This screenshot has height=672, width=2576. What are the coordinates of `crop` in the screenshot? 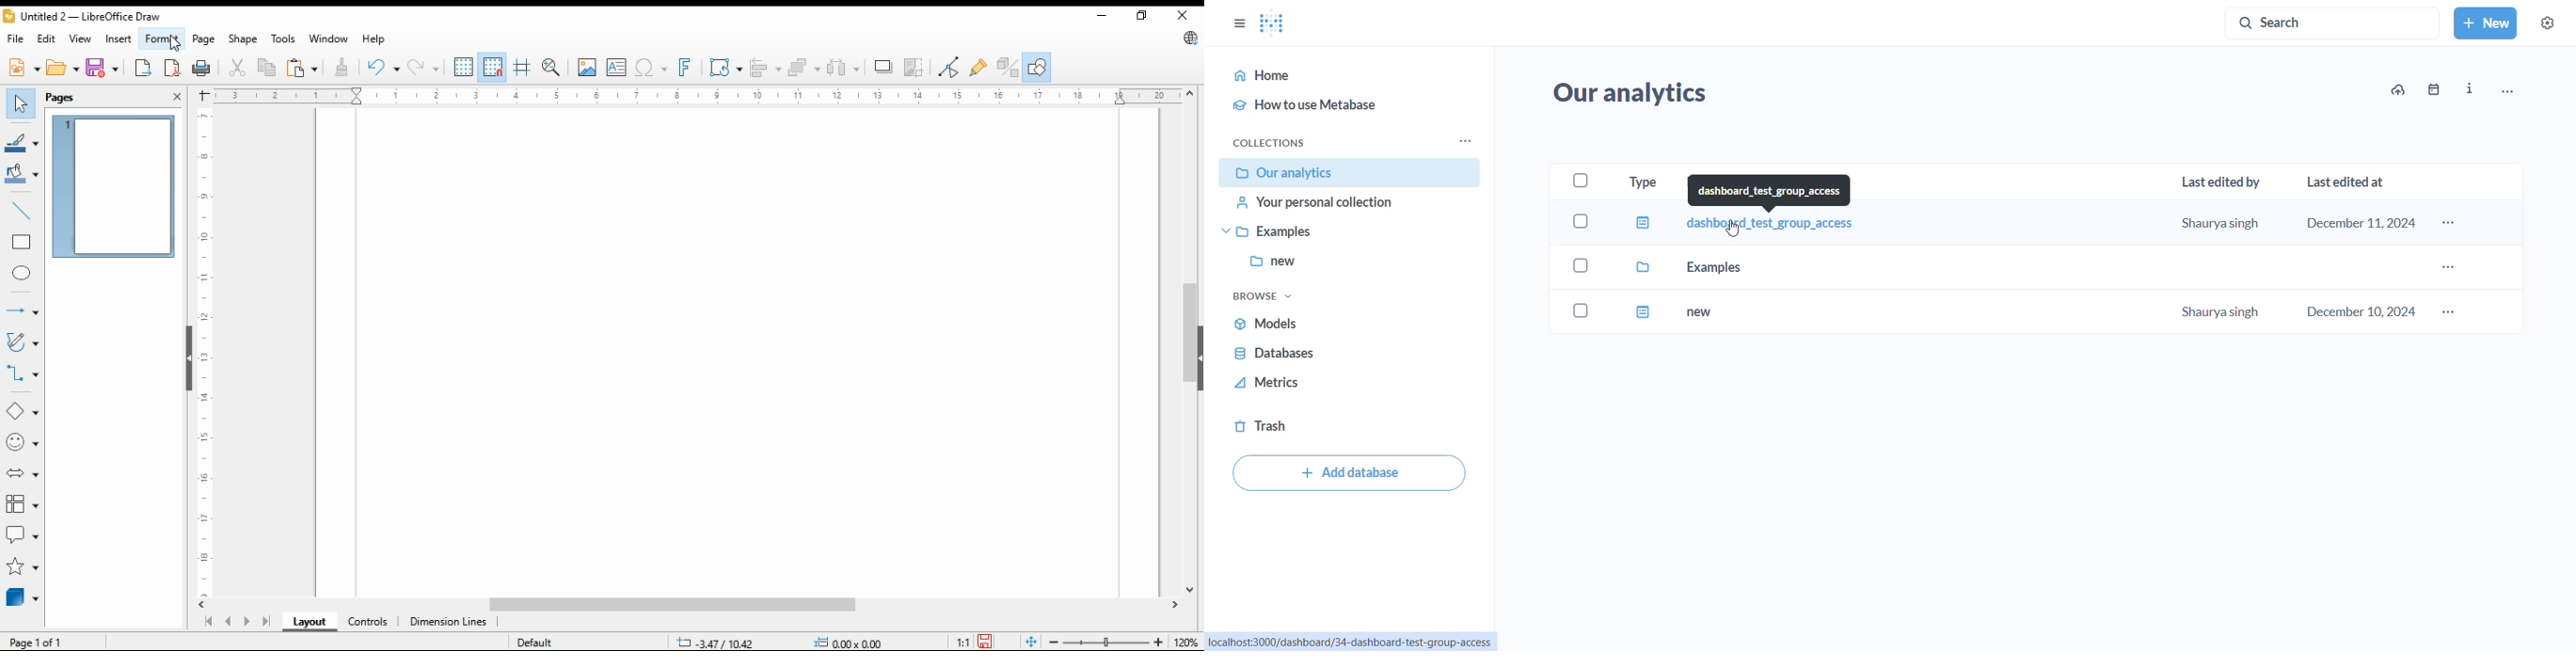 It's located at (916, 67).